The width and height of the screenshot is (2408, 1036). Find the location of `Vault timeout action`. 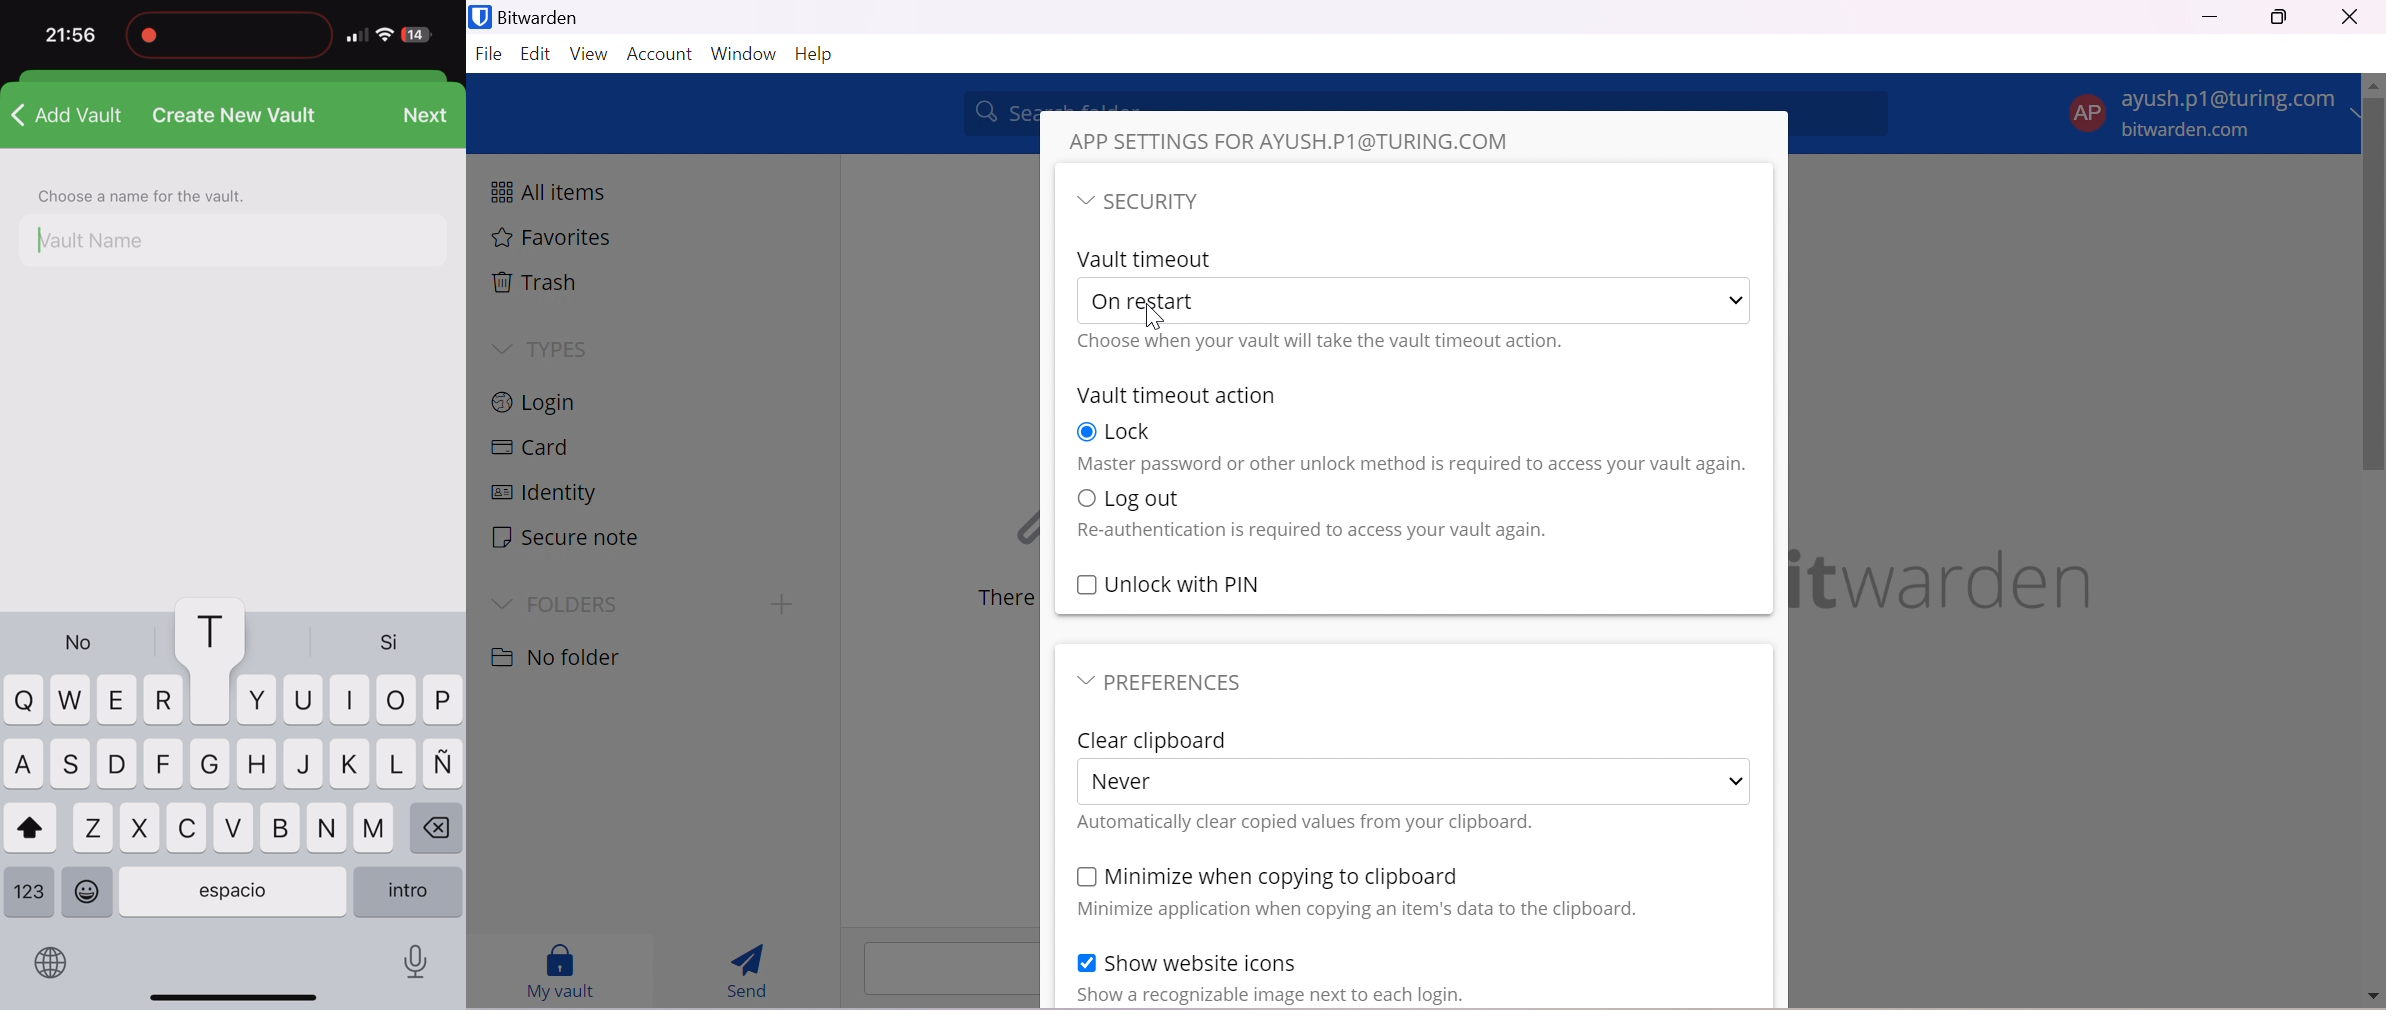

Vault timeout action is located at coordinates (1178, 395).